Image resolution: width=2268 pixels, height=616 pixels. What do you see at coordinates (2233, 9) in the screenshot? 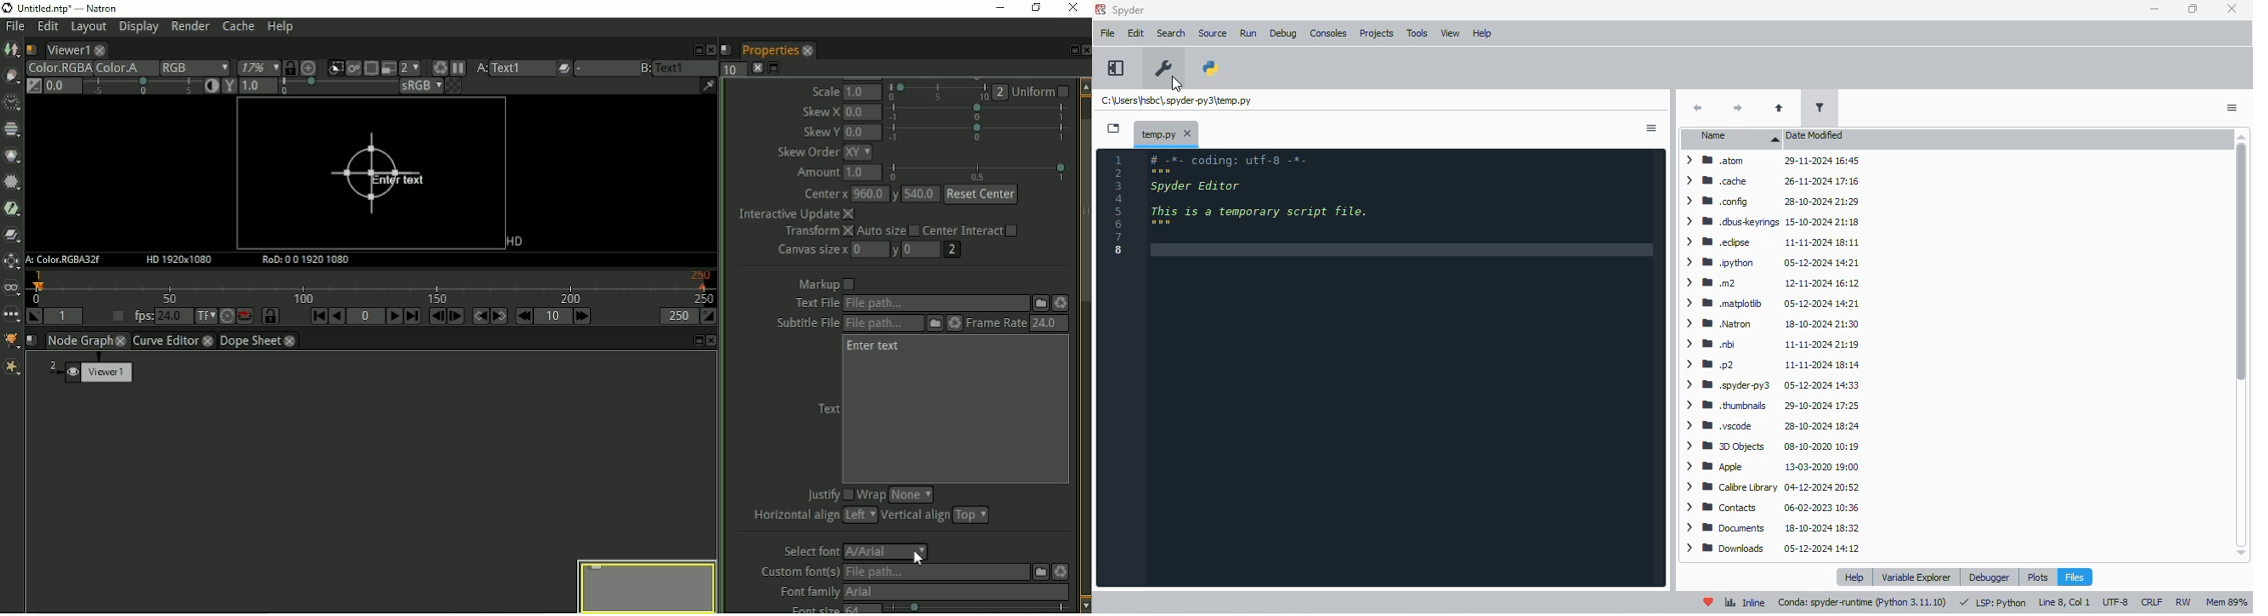
I see `close` at bounding box center [2233, 9].